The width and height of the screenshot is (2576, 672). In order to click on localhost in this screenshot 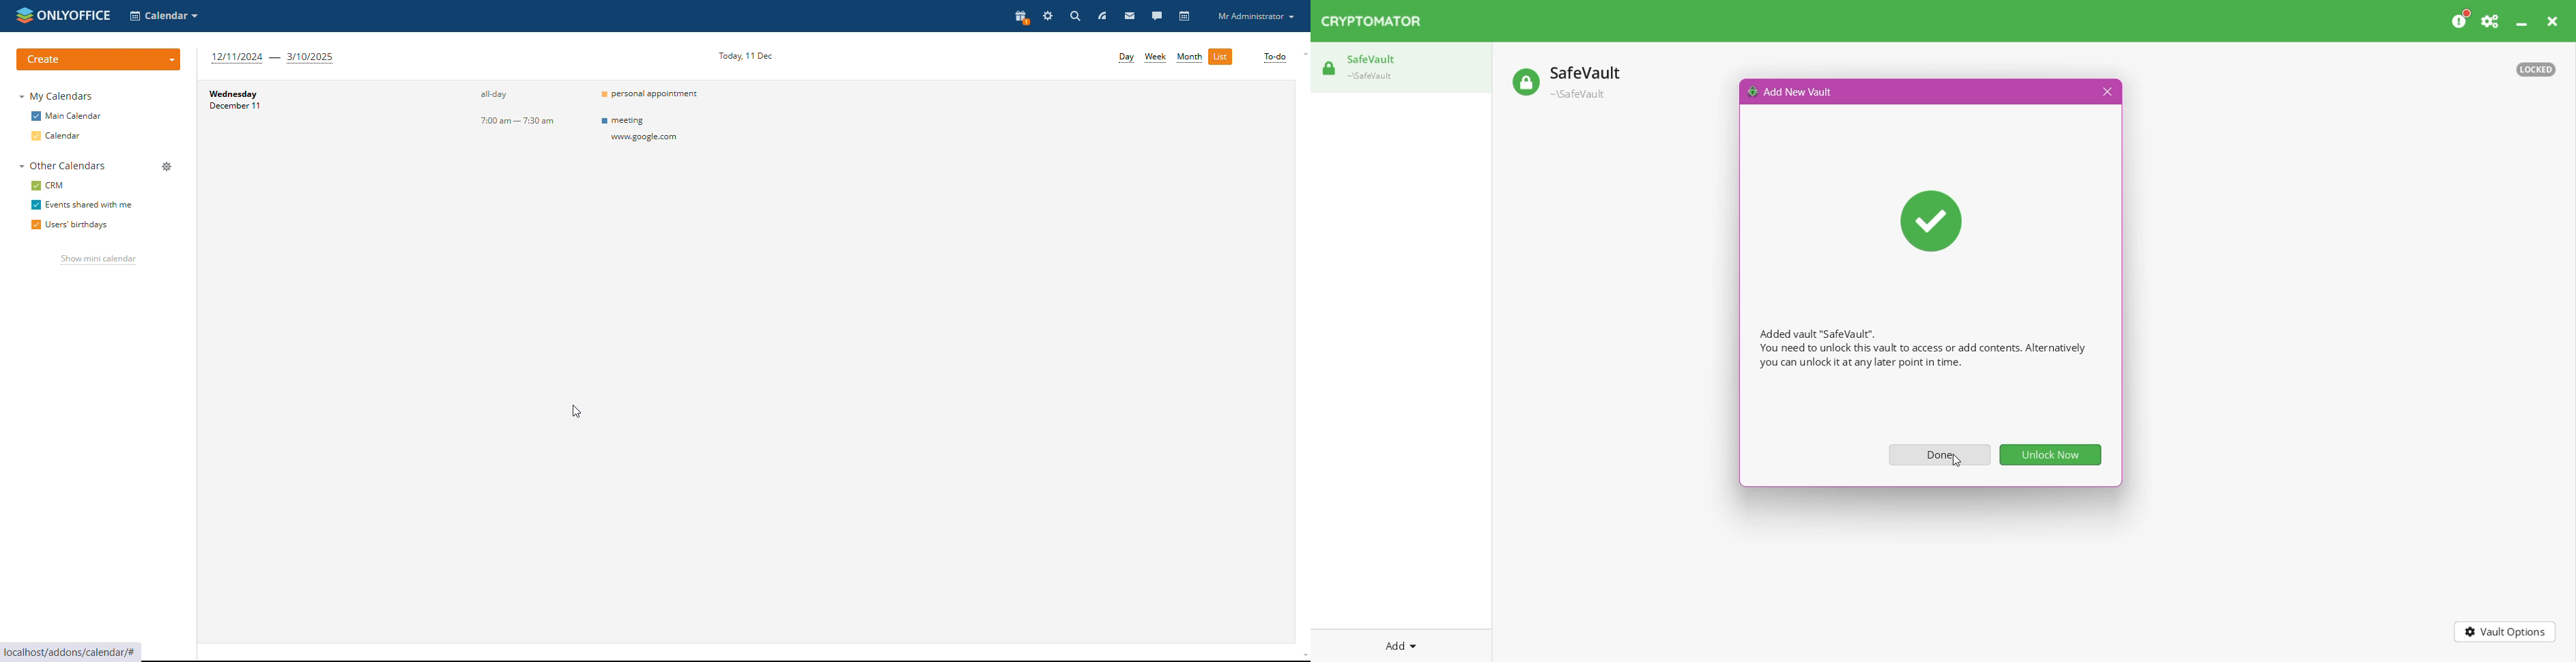, I will do `click(85, 653)`.